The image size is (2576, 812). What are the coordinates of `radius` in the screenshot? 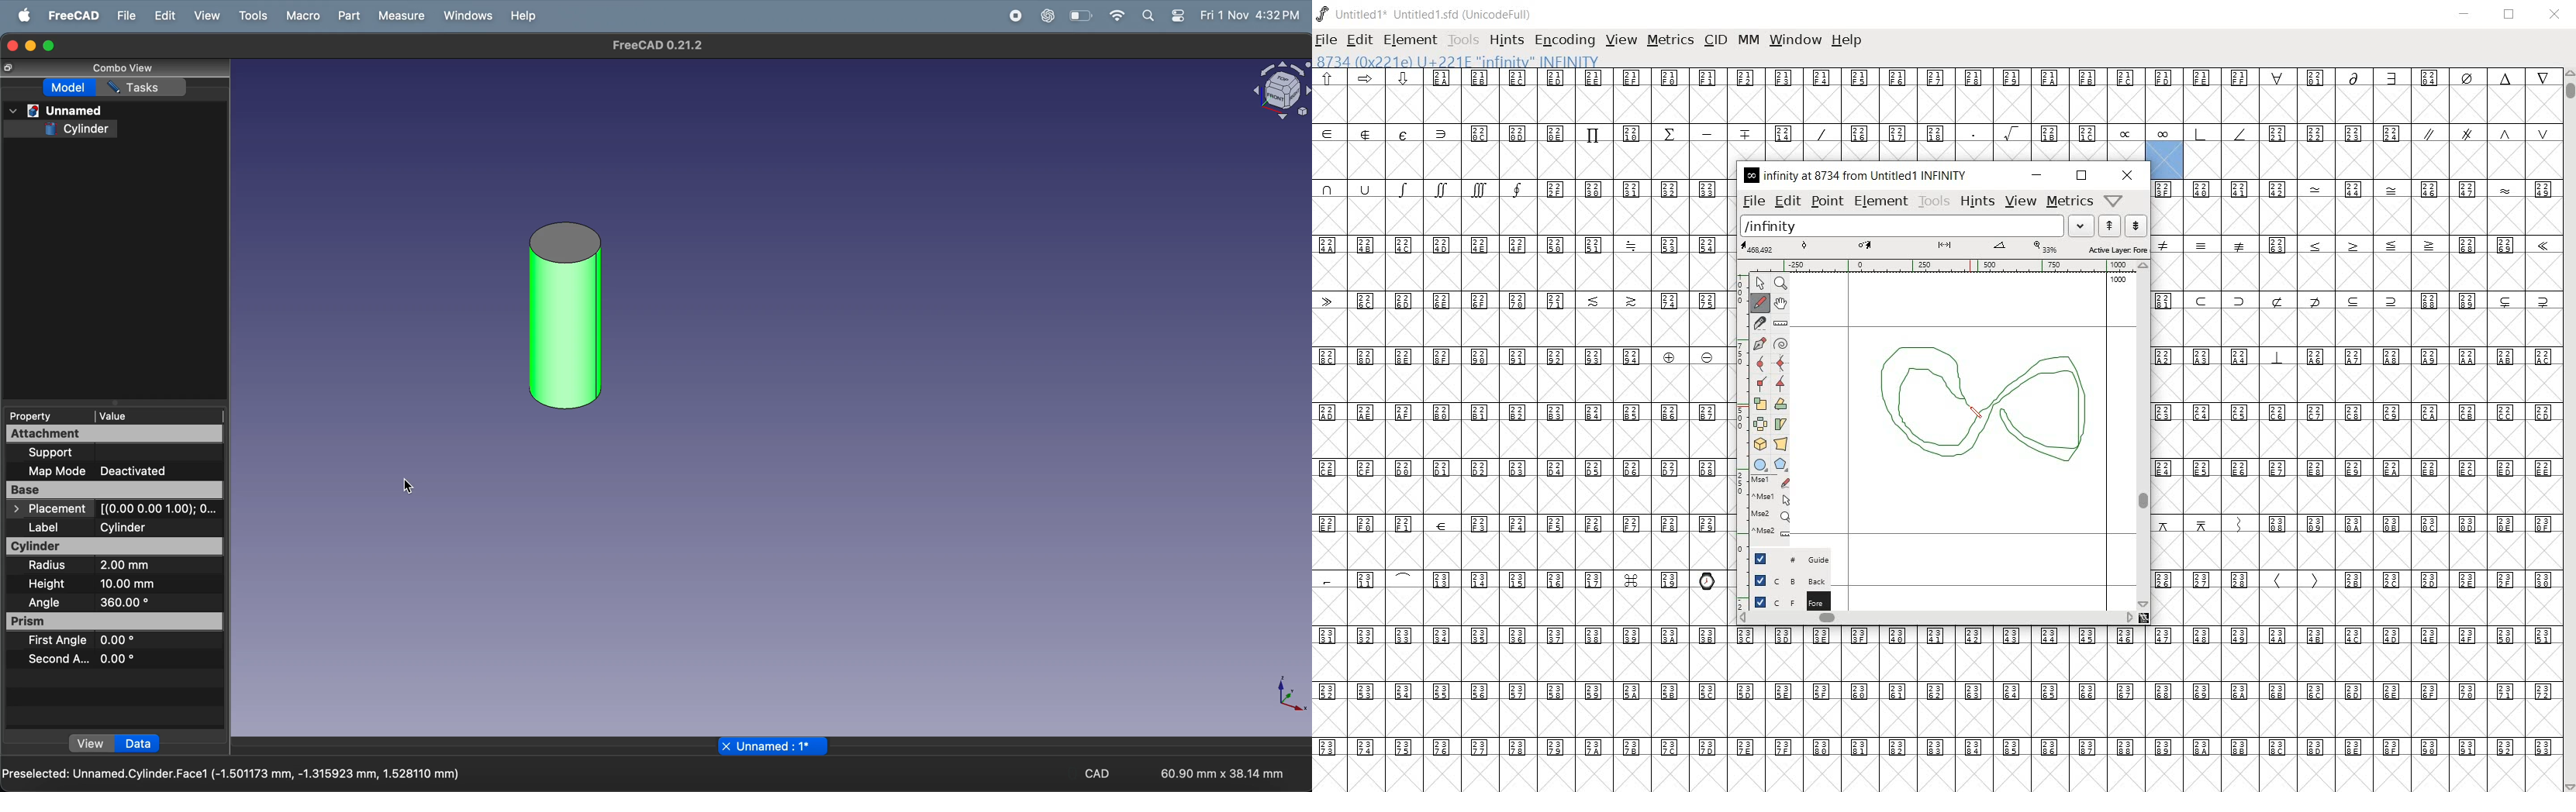 It's located at (52, 566).